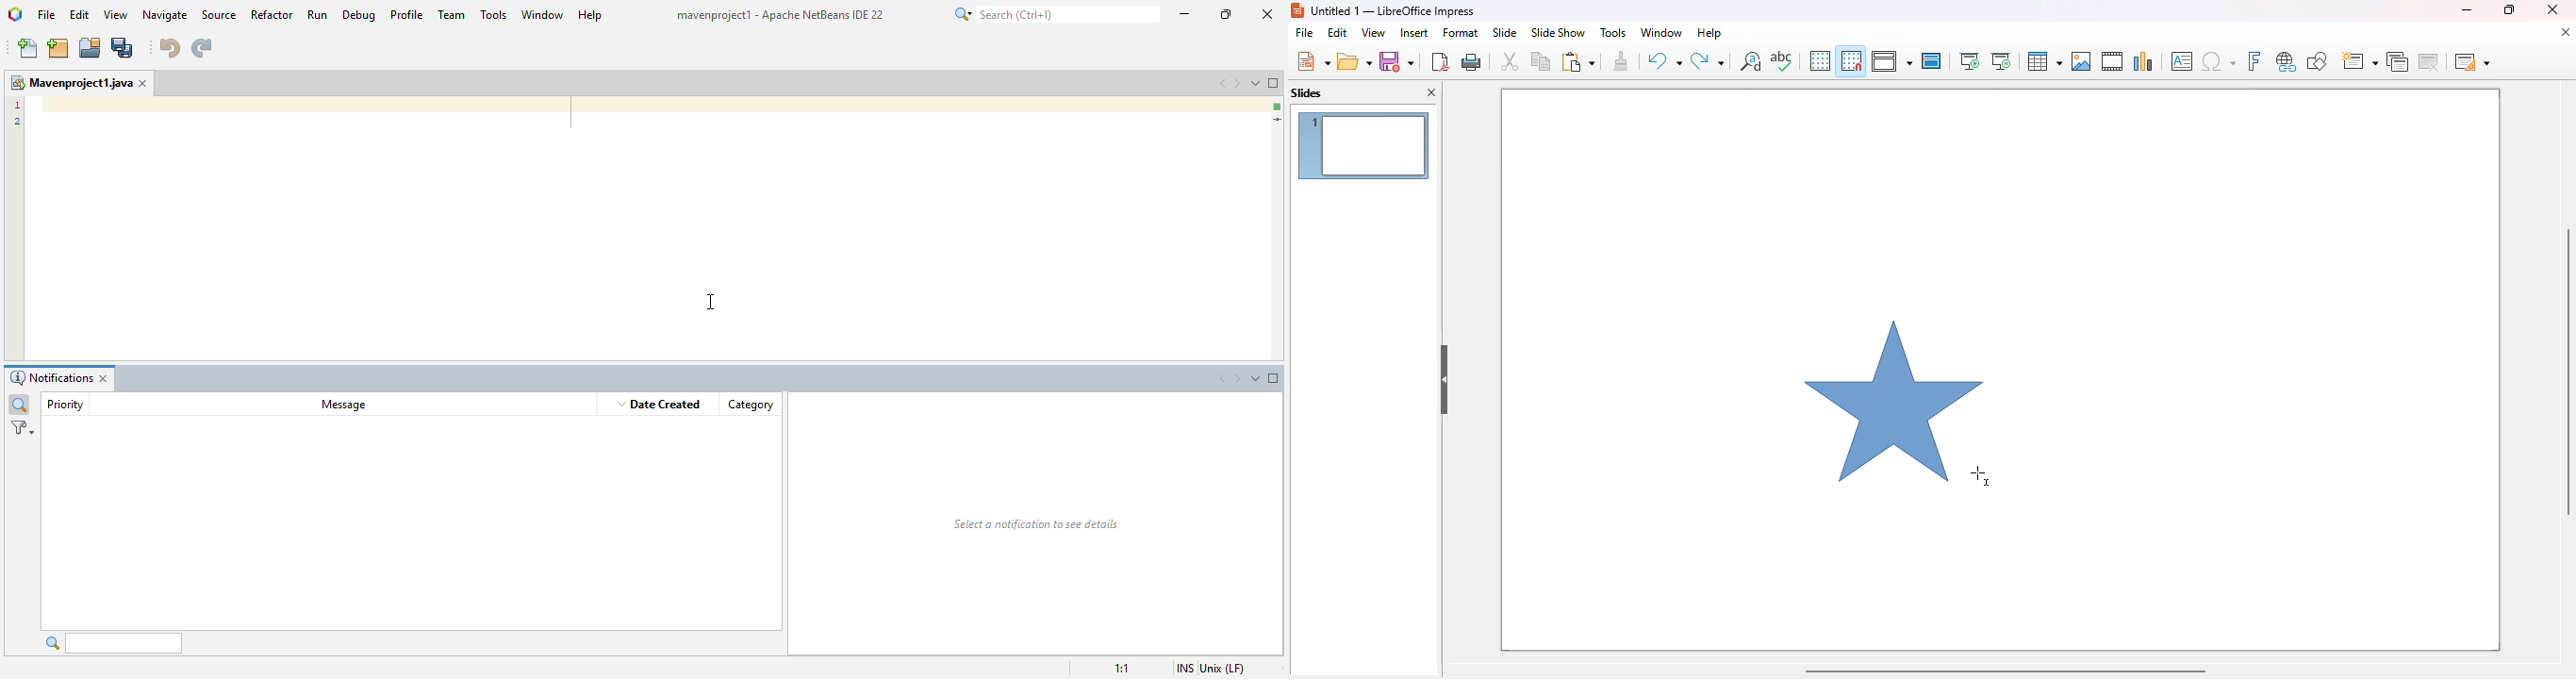  I want to click on master slide, so click(1931, 60).